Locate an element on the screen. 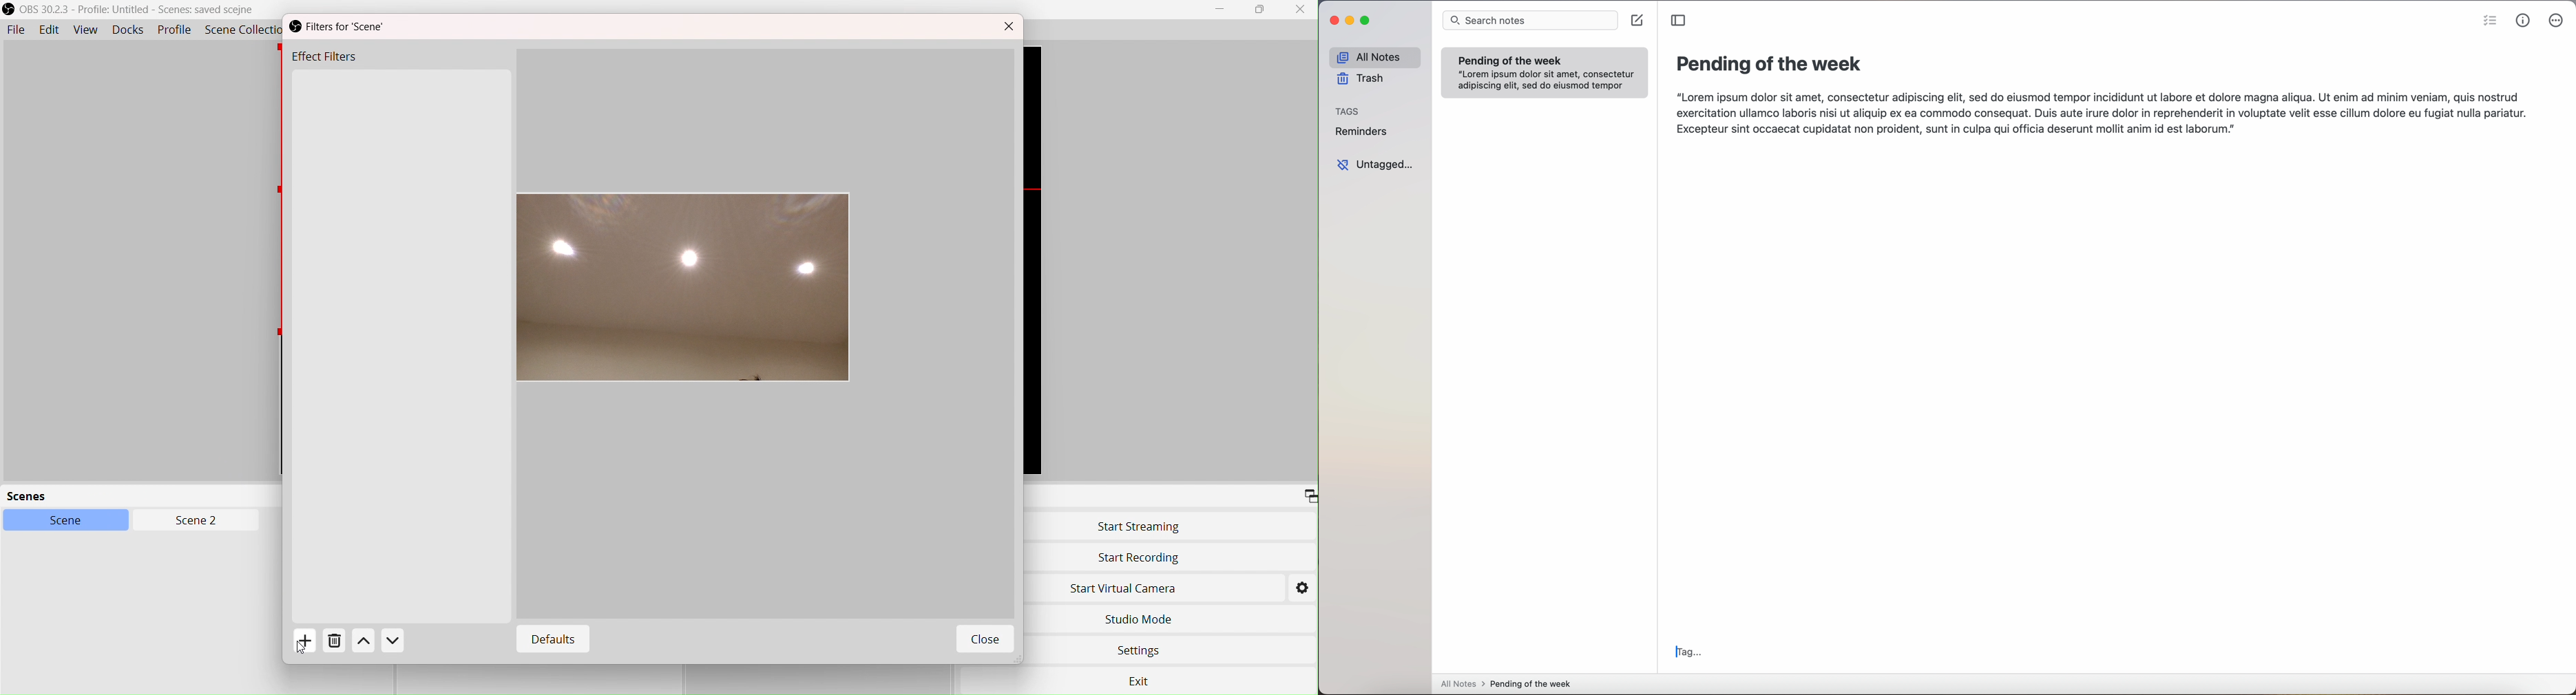  Close is located at coordinates (983, 641).